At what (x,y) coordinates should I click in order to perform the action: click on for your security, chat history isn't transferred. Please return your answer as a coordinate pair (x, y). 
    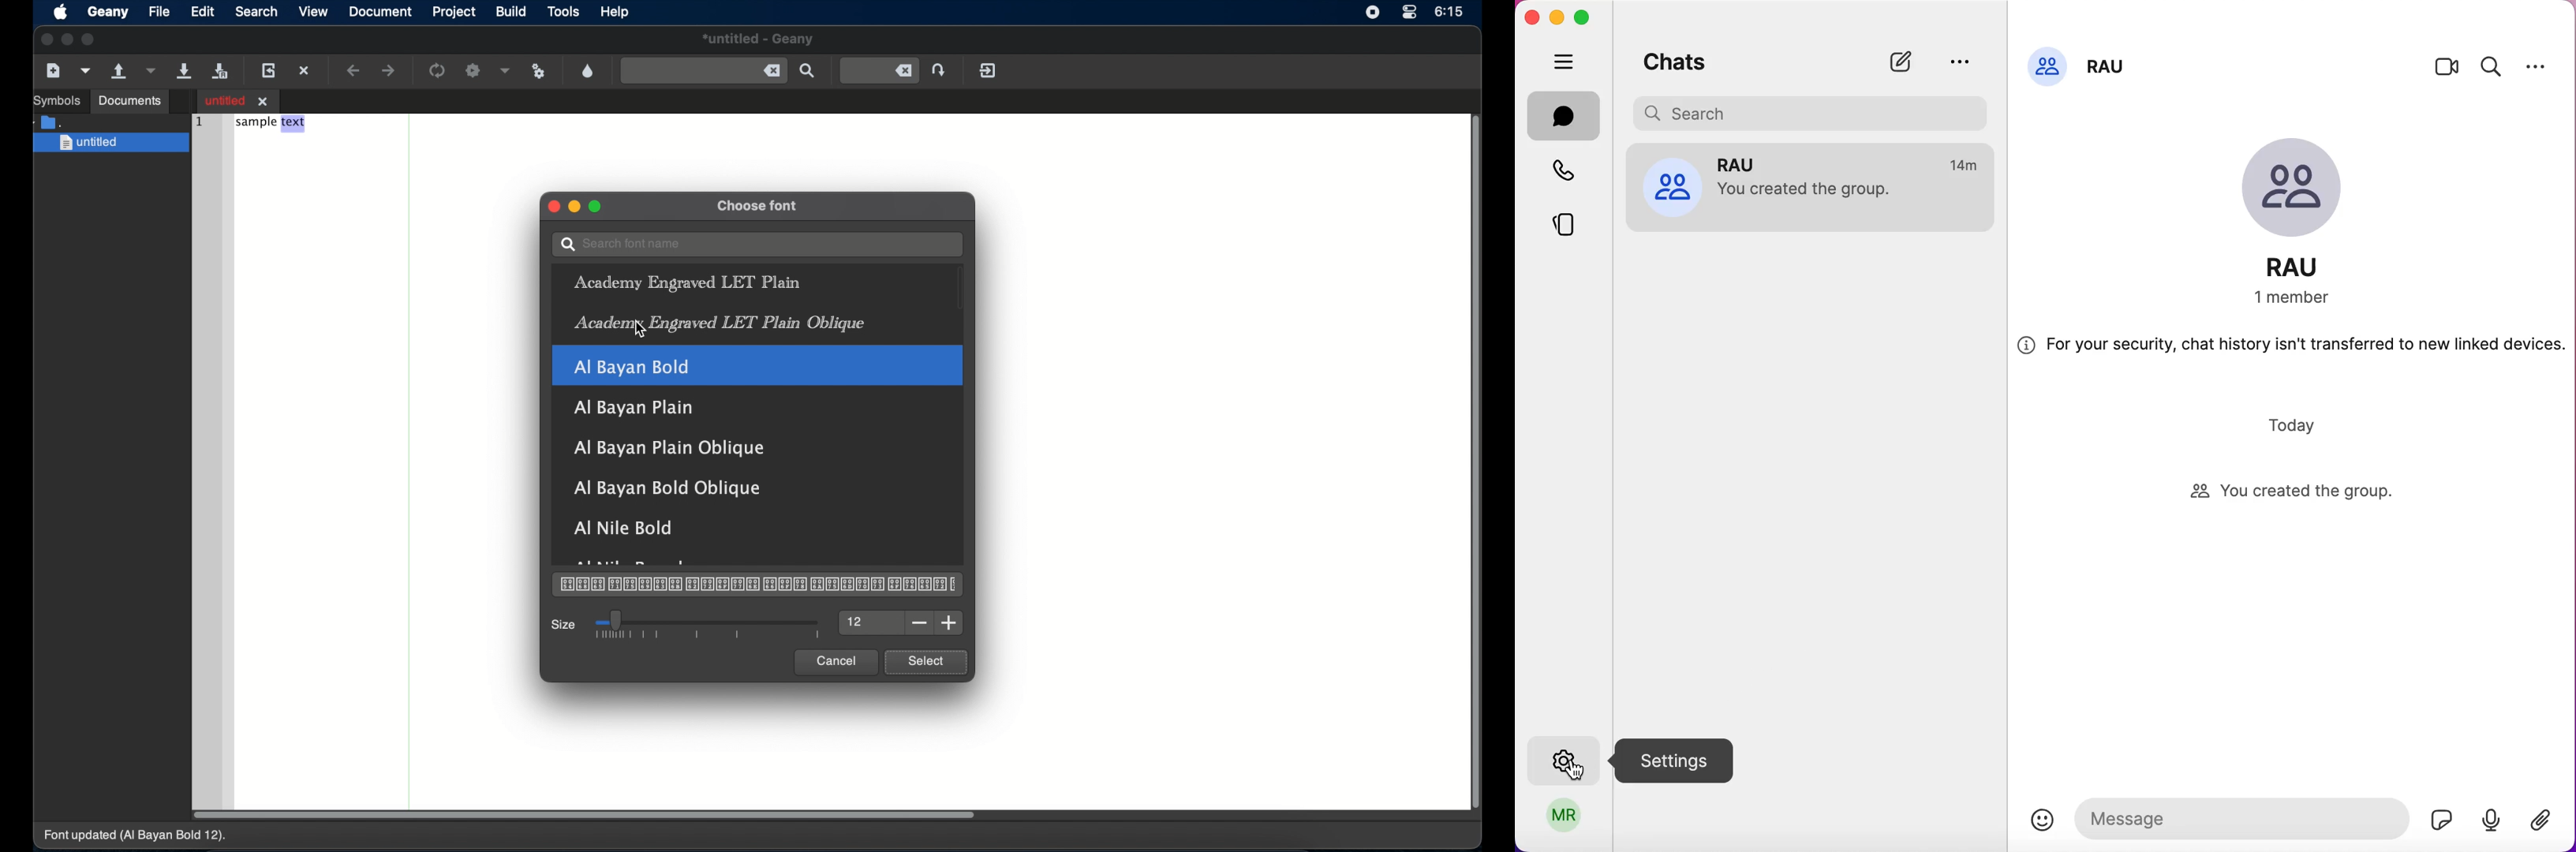
    Looking at the image, I should click on (2295, 347).